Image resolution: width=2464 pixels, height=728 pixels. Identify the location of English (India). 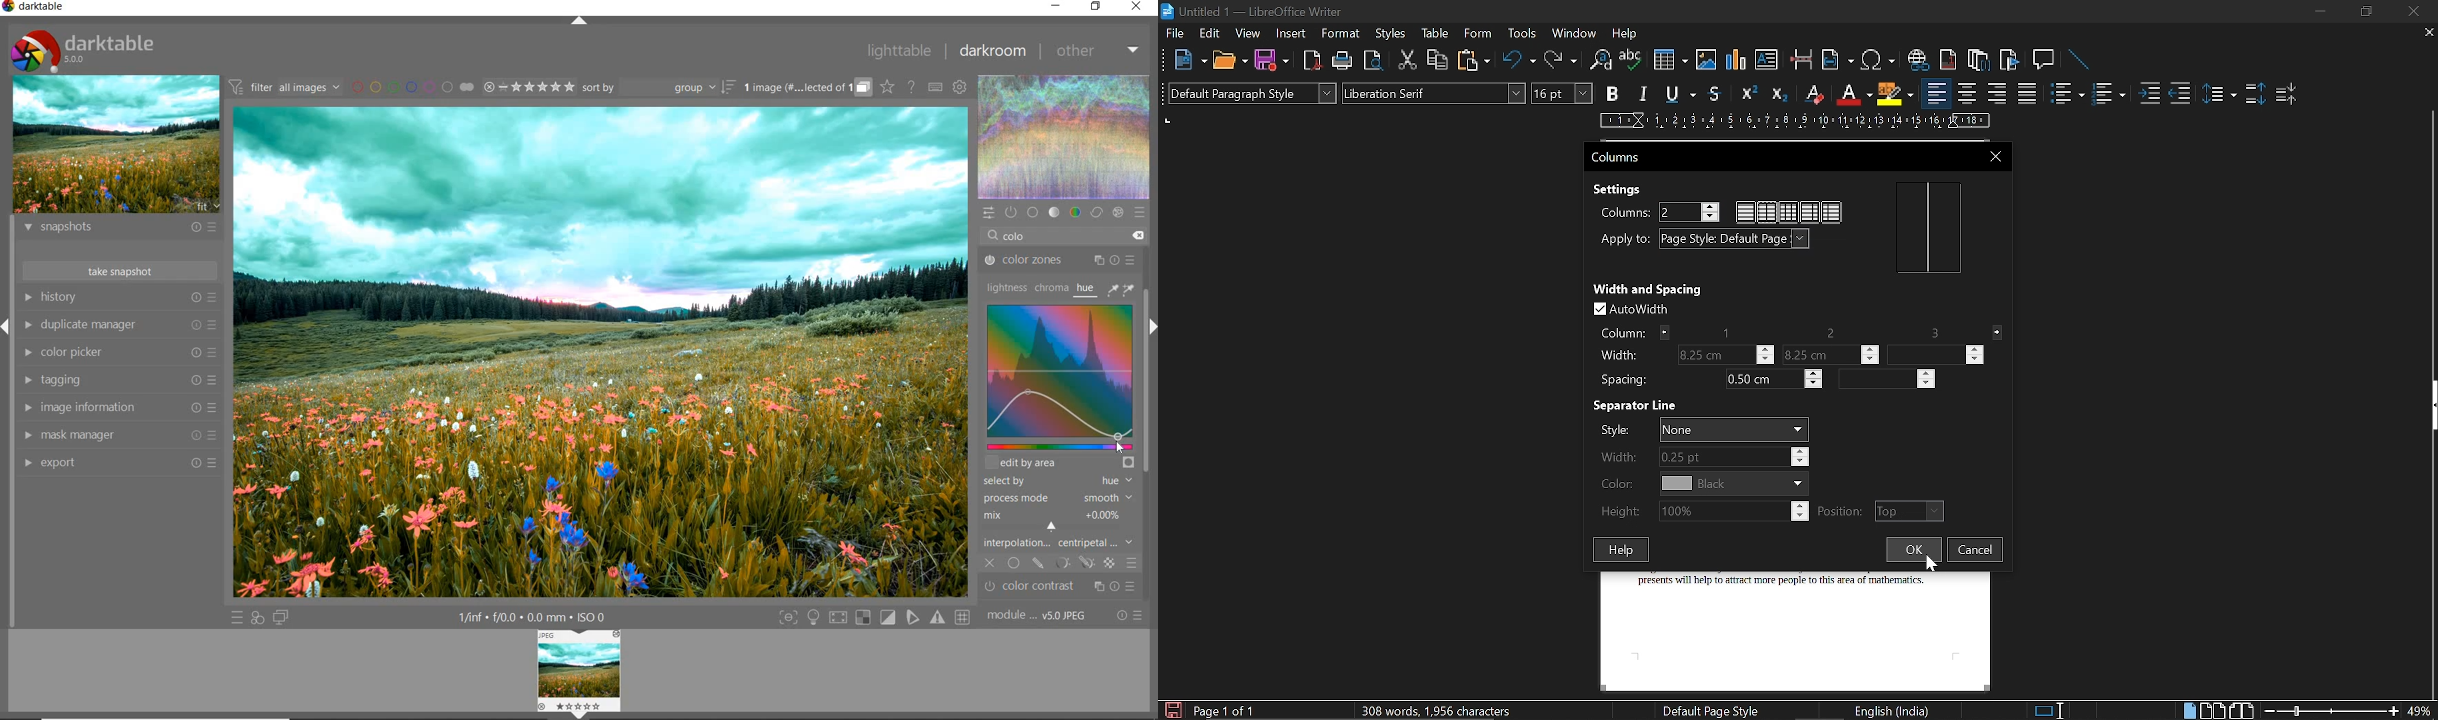
(1891, 711).